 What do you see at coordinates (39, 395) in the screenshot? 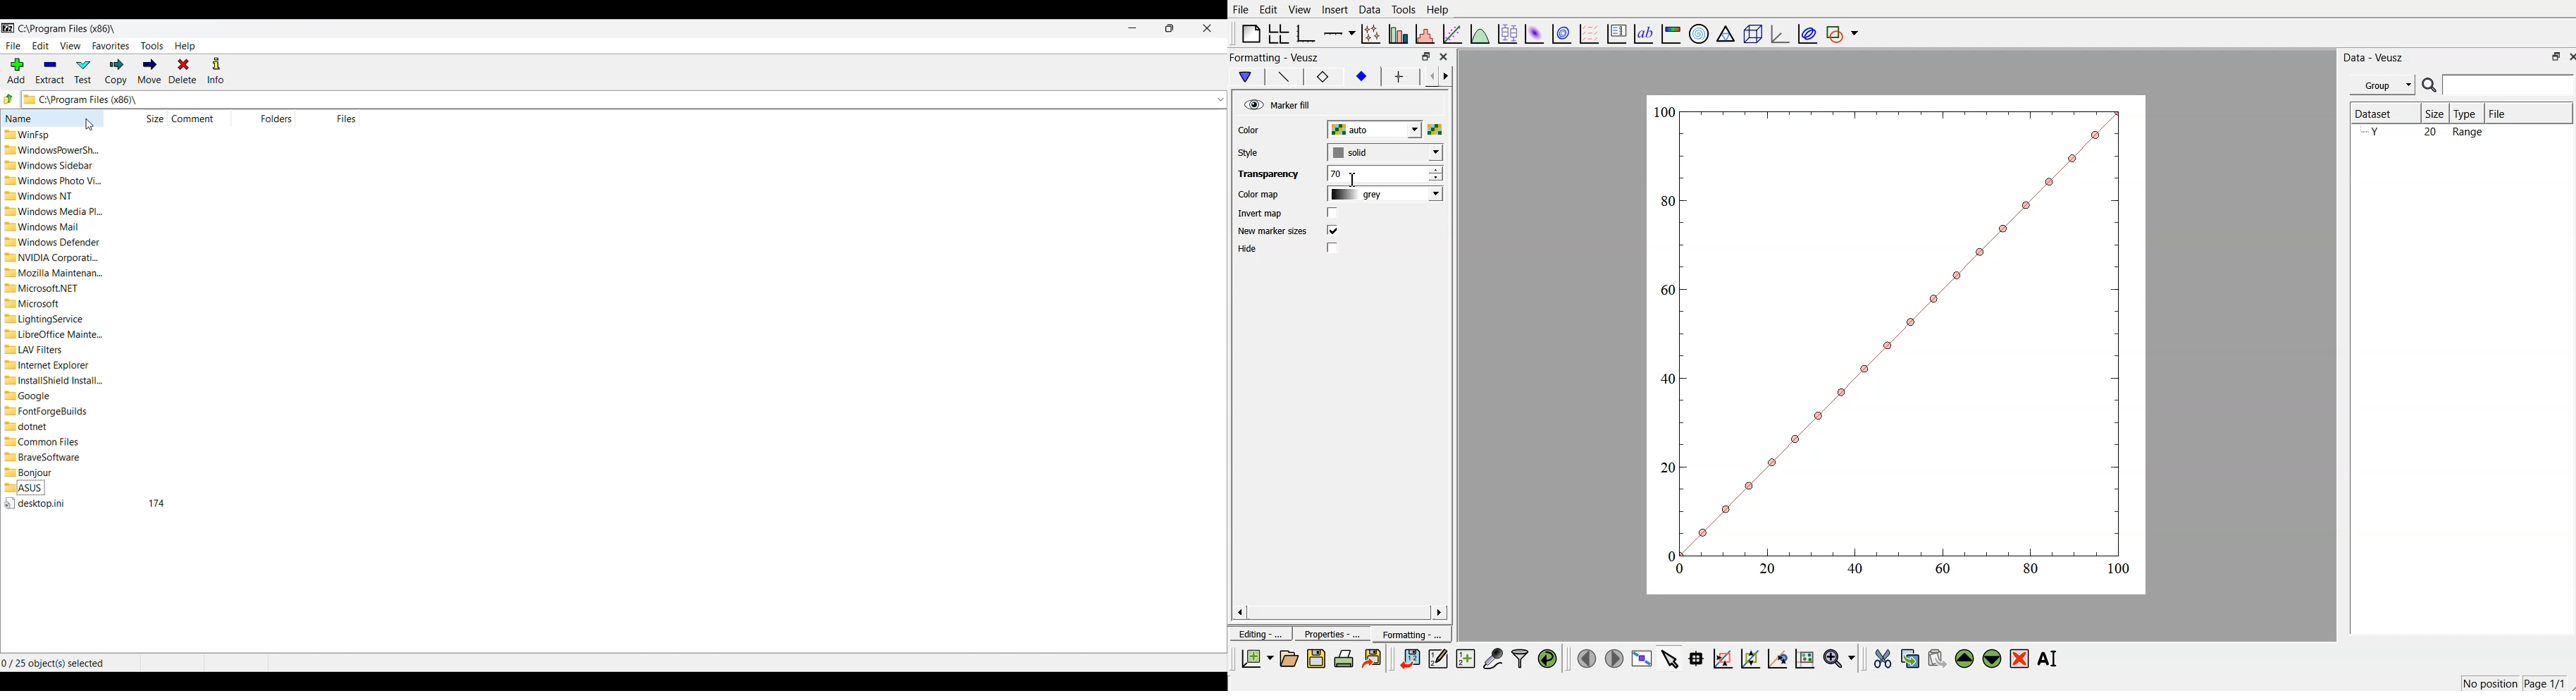
I see `Google` at bounding box center [39, 395].